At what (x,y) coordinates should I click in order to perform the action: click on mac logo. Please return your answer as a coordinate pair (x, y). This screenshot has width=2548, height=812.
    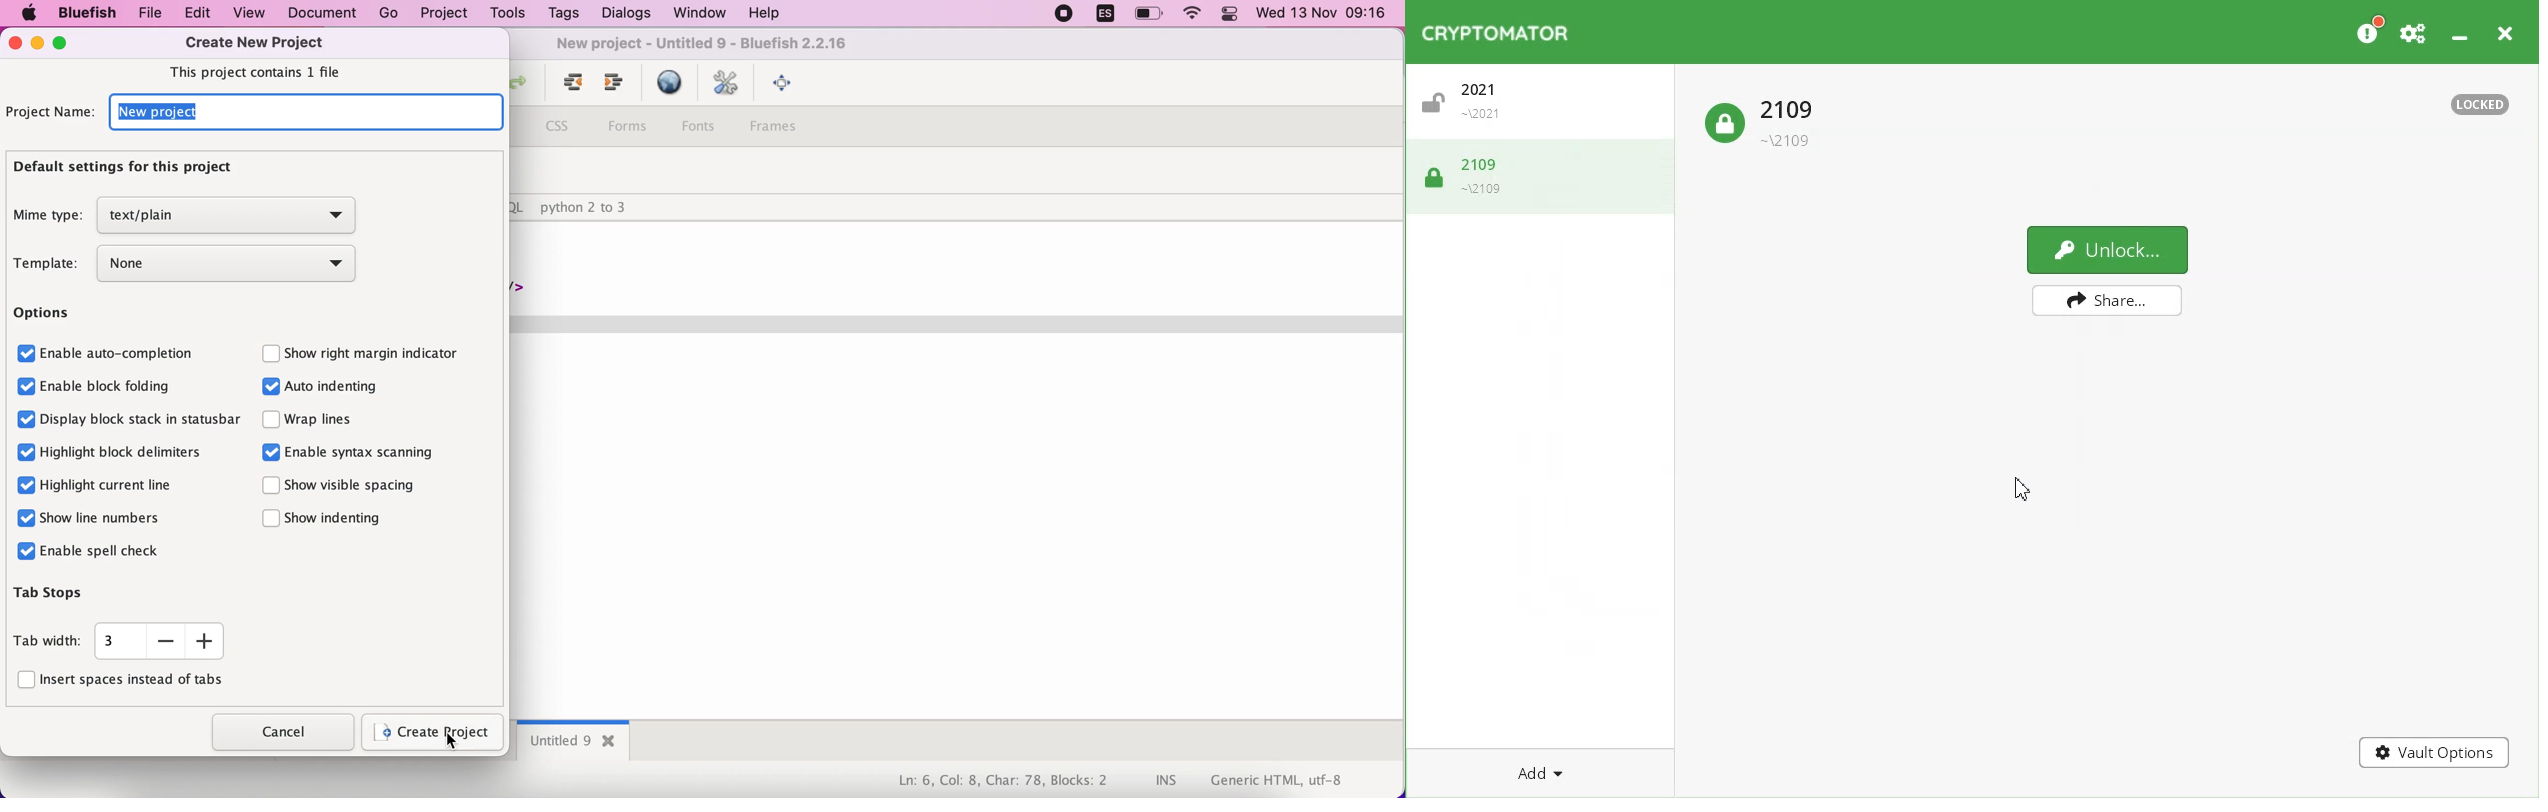
    Looking at the image, I should click on (26, 14).